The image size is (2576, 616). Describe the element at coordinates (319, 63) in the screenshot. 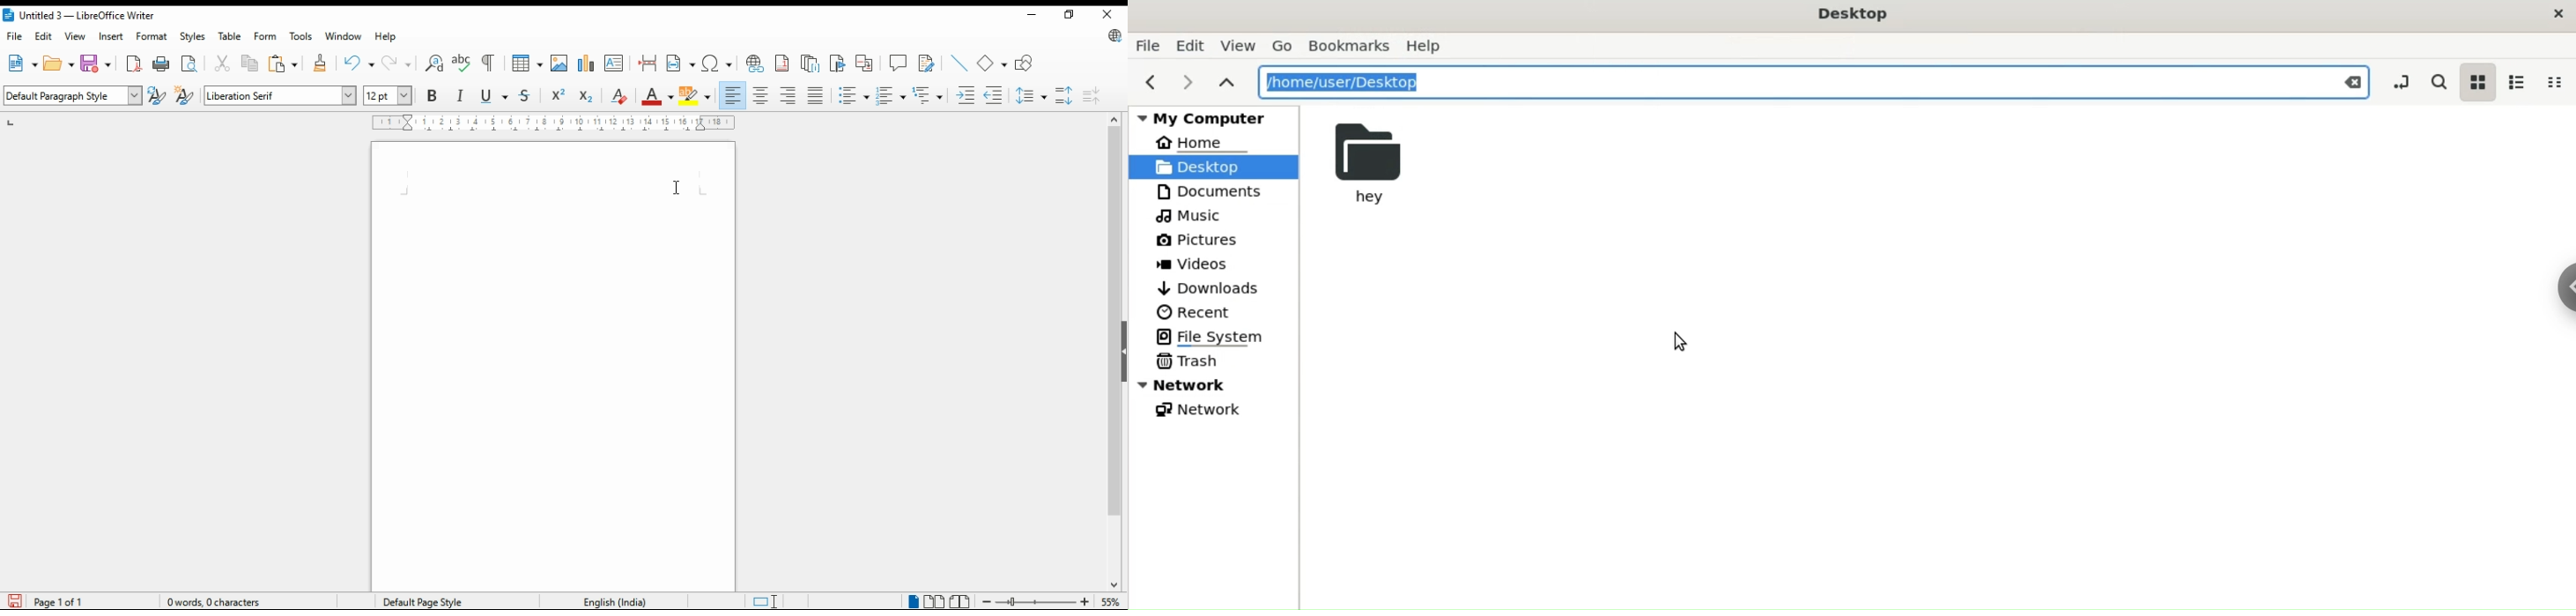

I see `clone formatting` at that location.